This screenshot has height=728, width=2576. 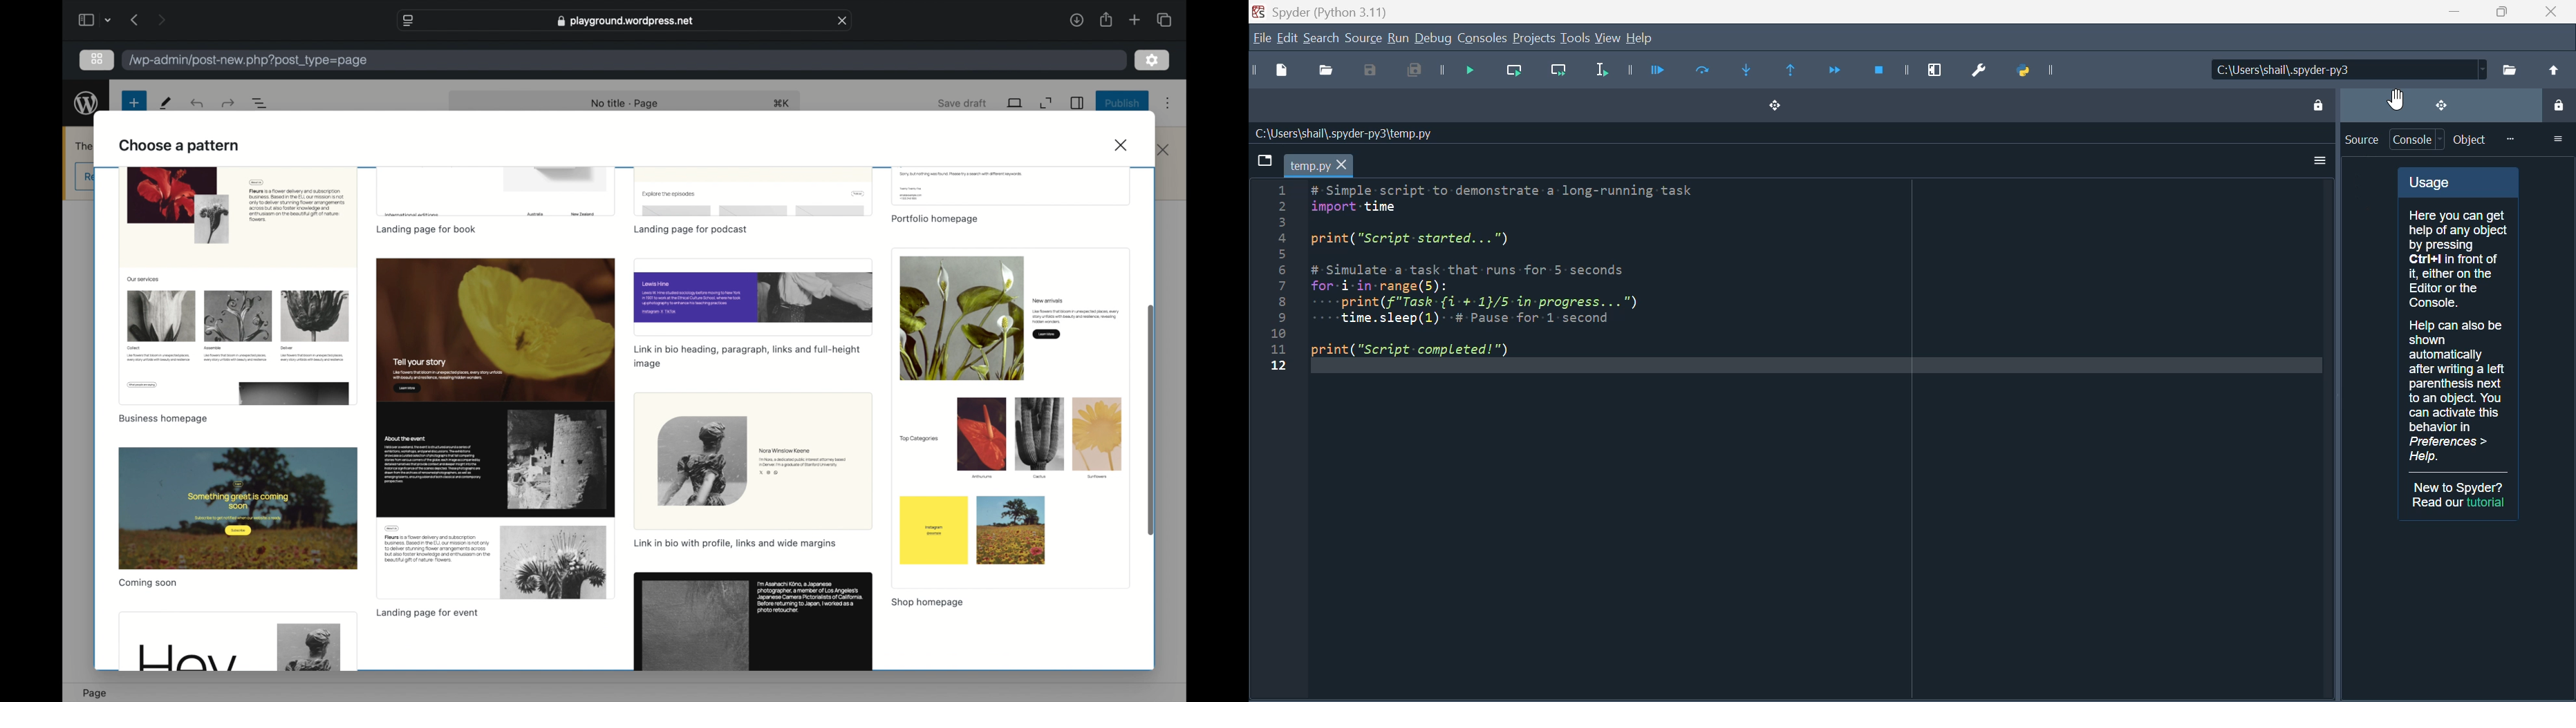 I want to click on cursor, so click(x=2395, y=99).